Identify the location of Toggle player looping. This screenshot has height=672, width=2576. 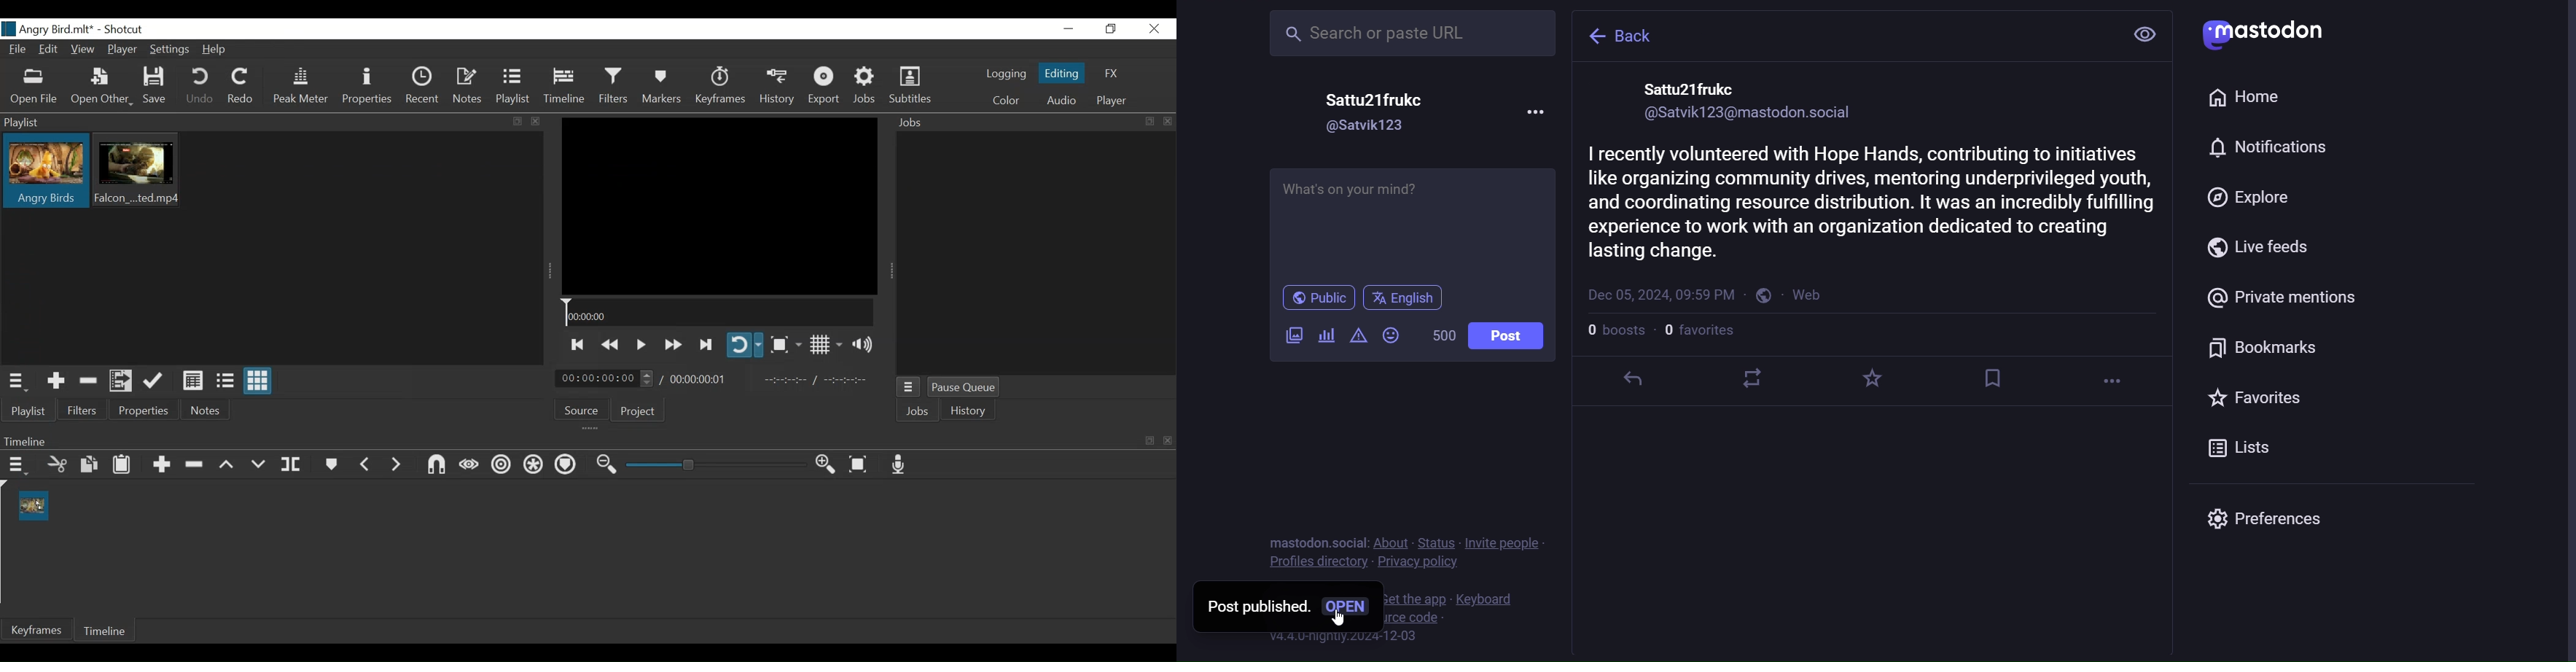
(745, 346).